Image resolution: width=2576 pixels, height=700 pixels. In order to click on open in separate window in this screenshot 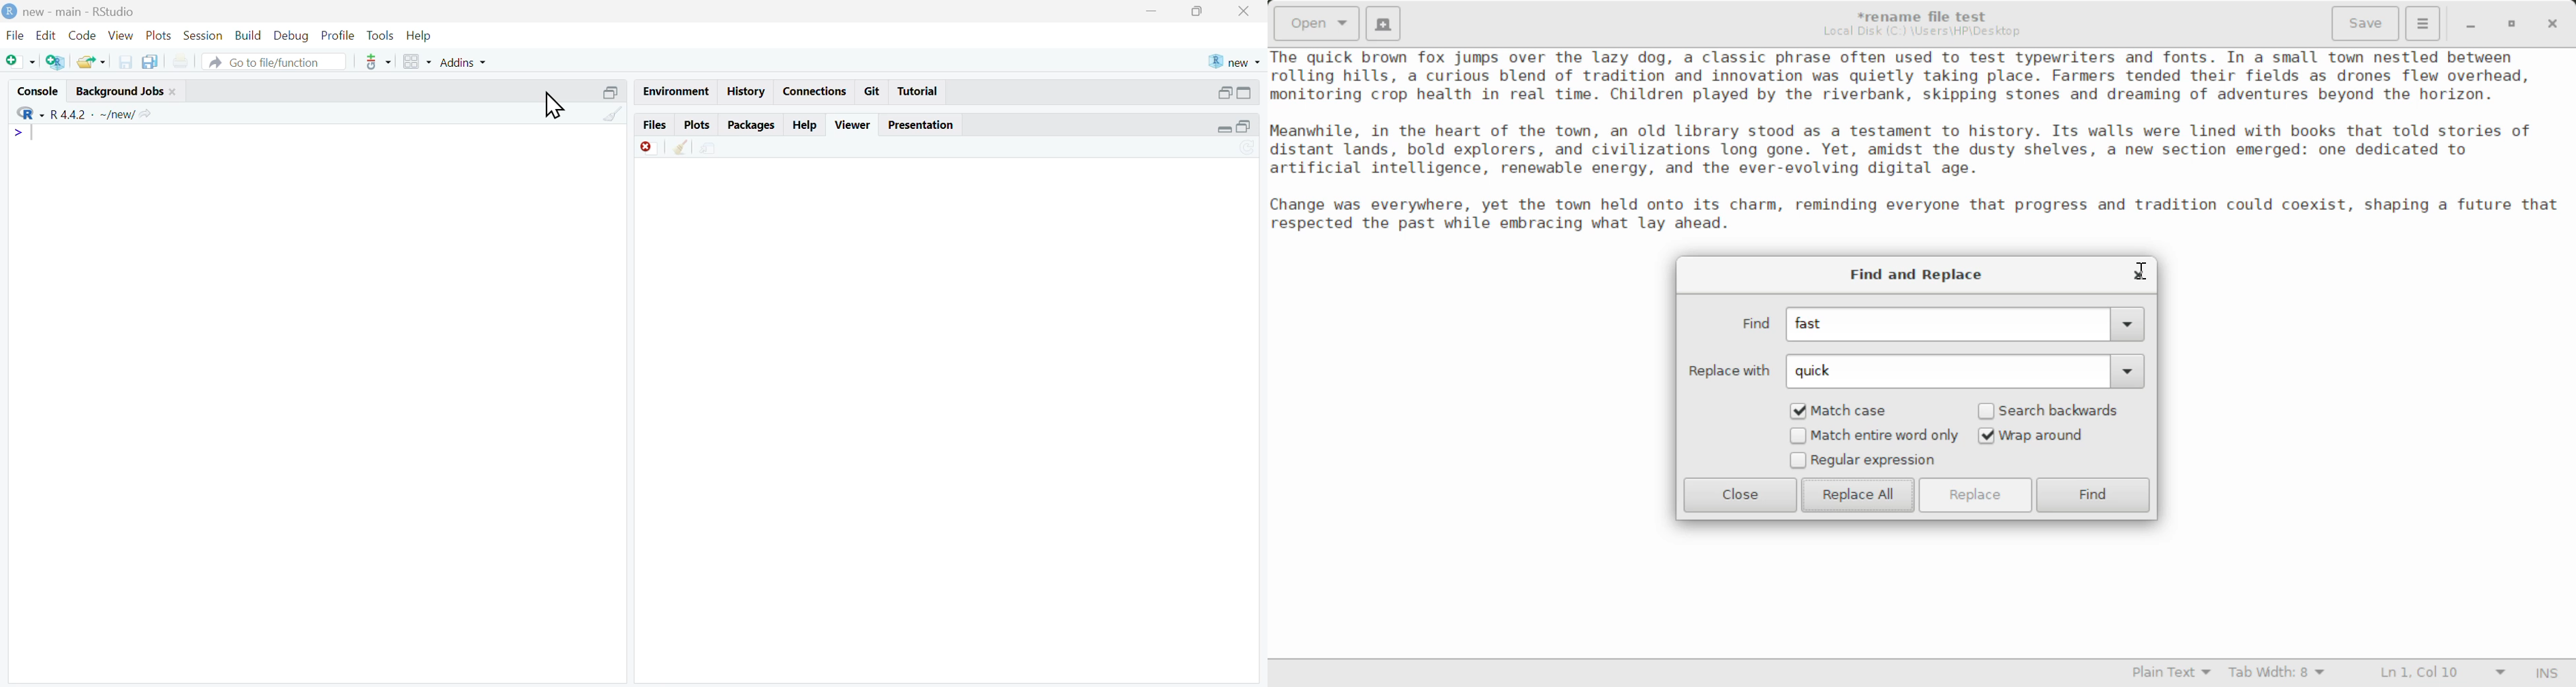, I will do `click(1244, 126)`.